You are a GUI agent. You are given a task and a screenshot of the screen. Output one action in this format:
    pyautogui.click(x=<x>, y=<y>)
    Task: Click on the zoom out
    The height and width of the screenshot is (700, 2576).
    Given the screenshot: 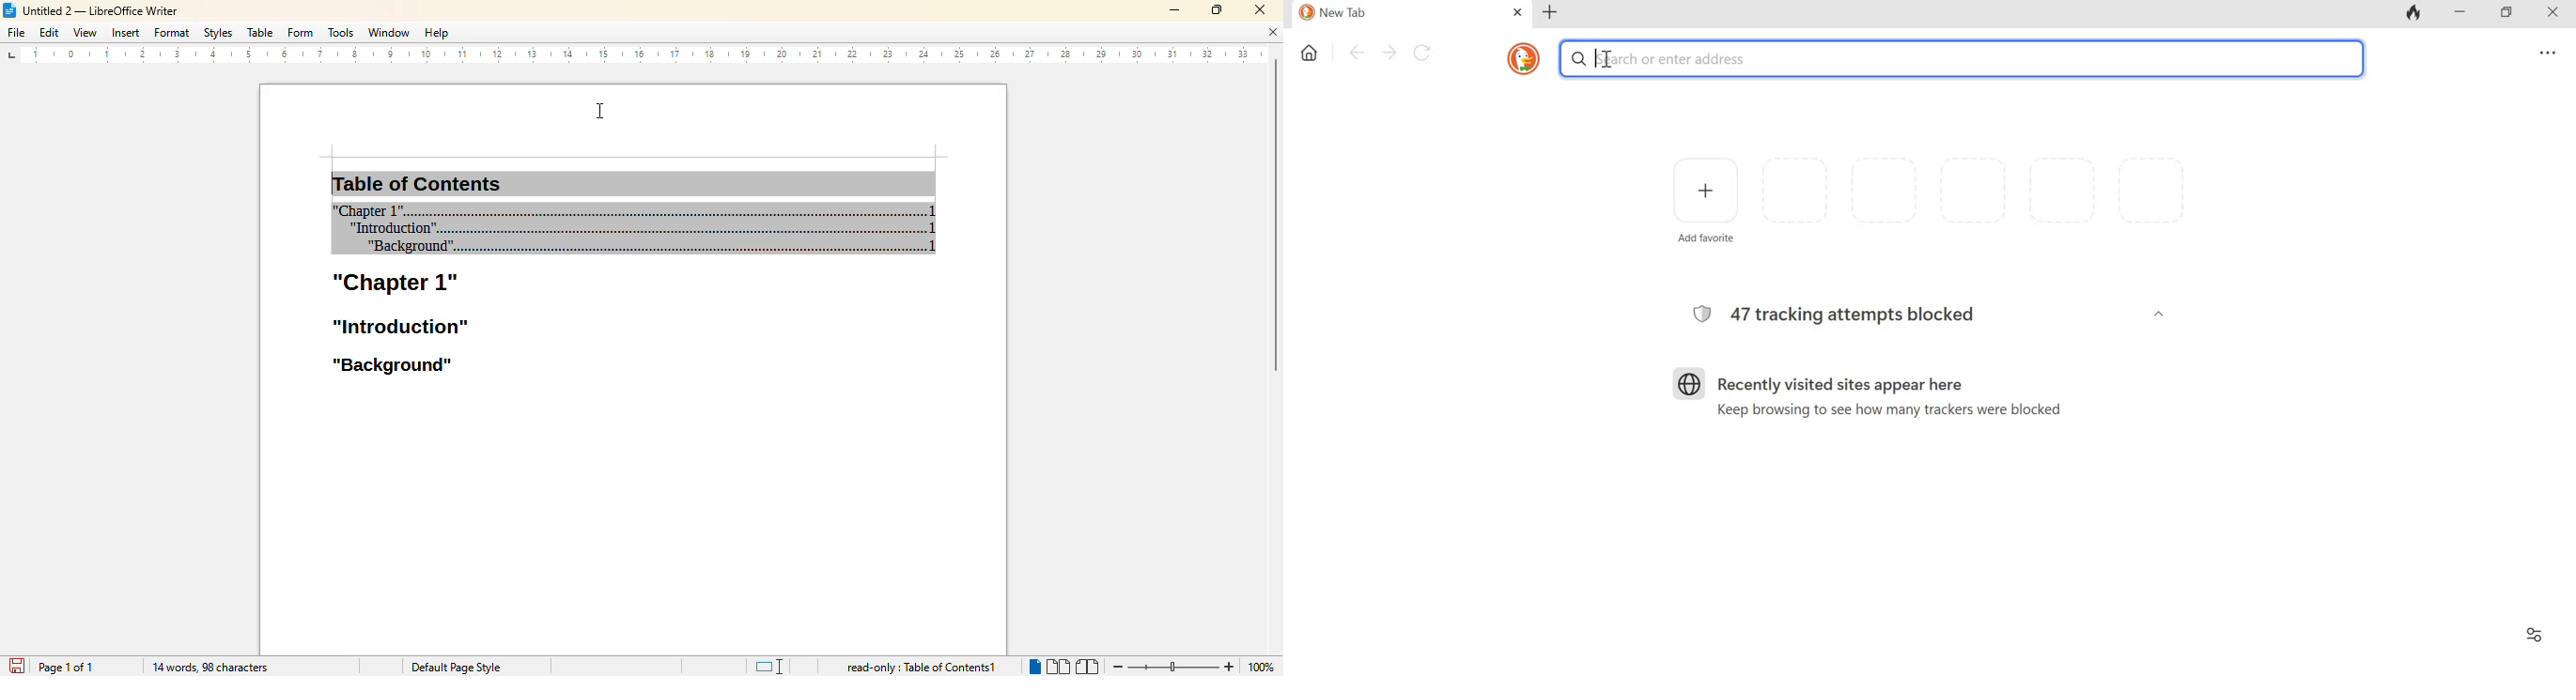 What is the action you would take?
    pyautogui.click(x=1116, y=668)
    